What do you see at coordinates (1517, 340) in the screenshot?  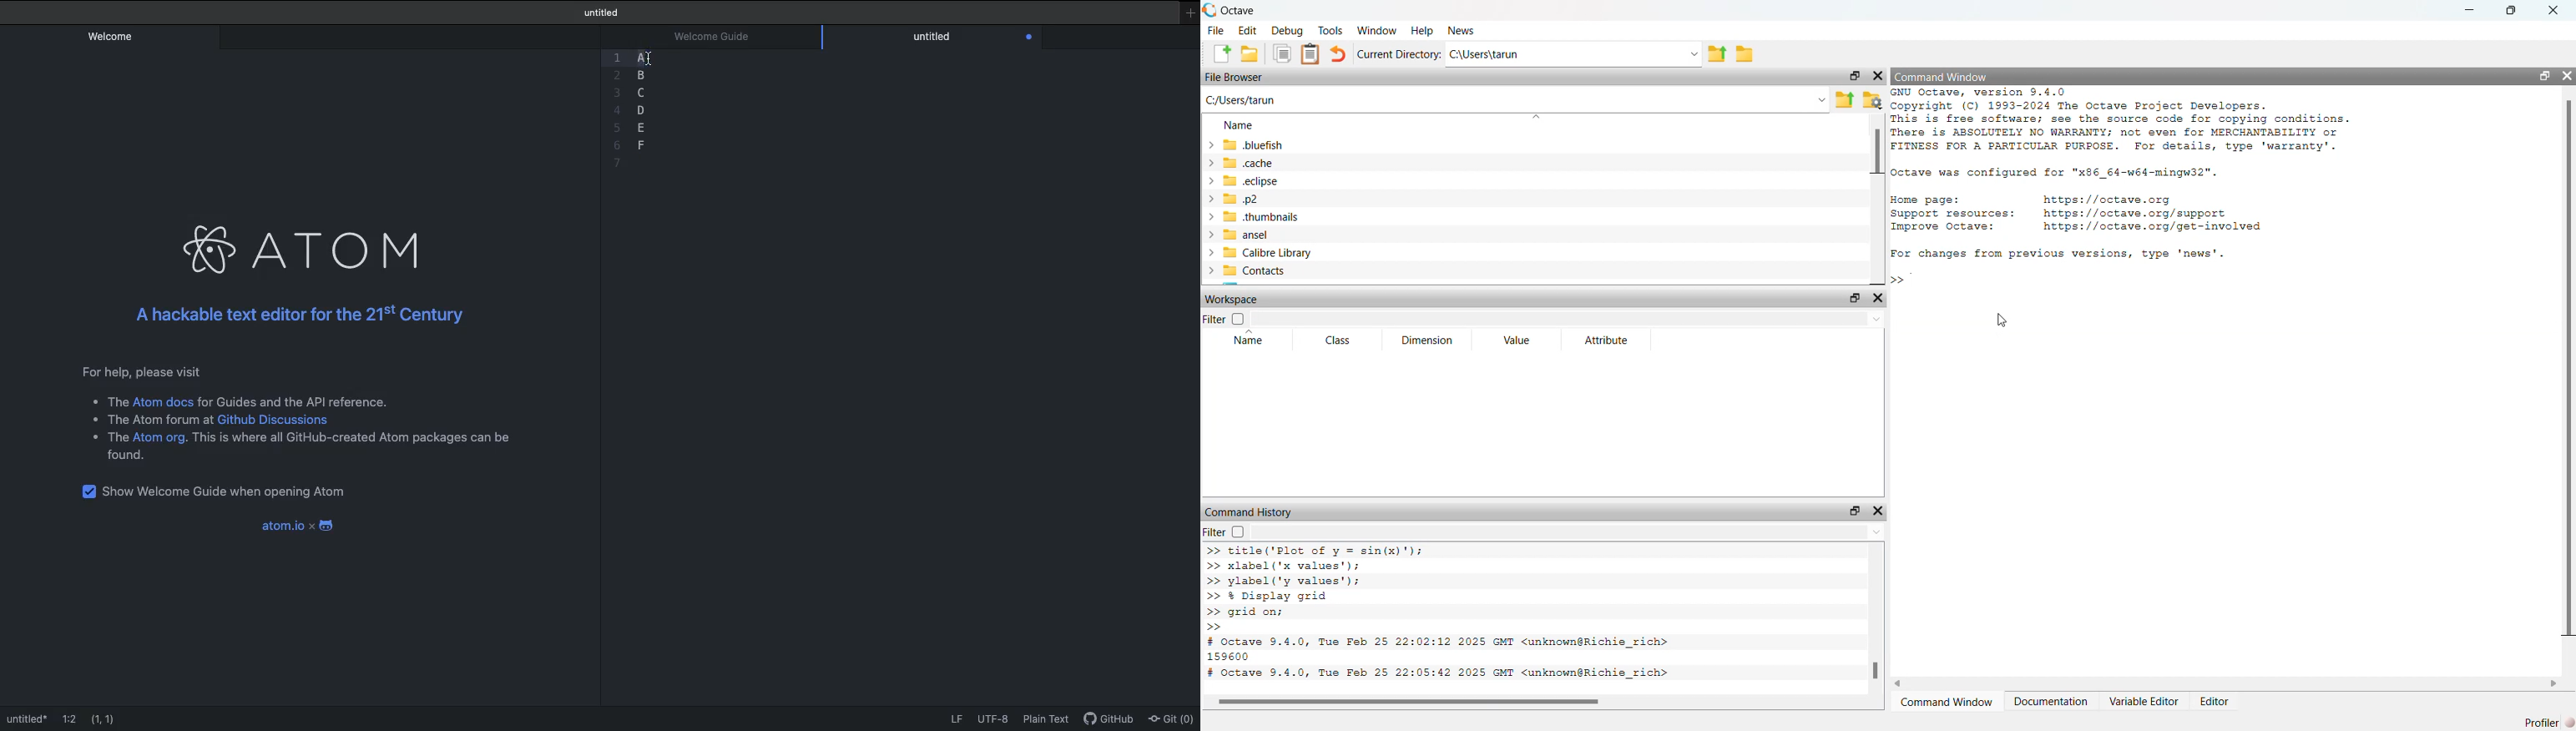 I see `Value` at bounding box center [1517, 340].